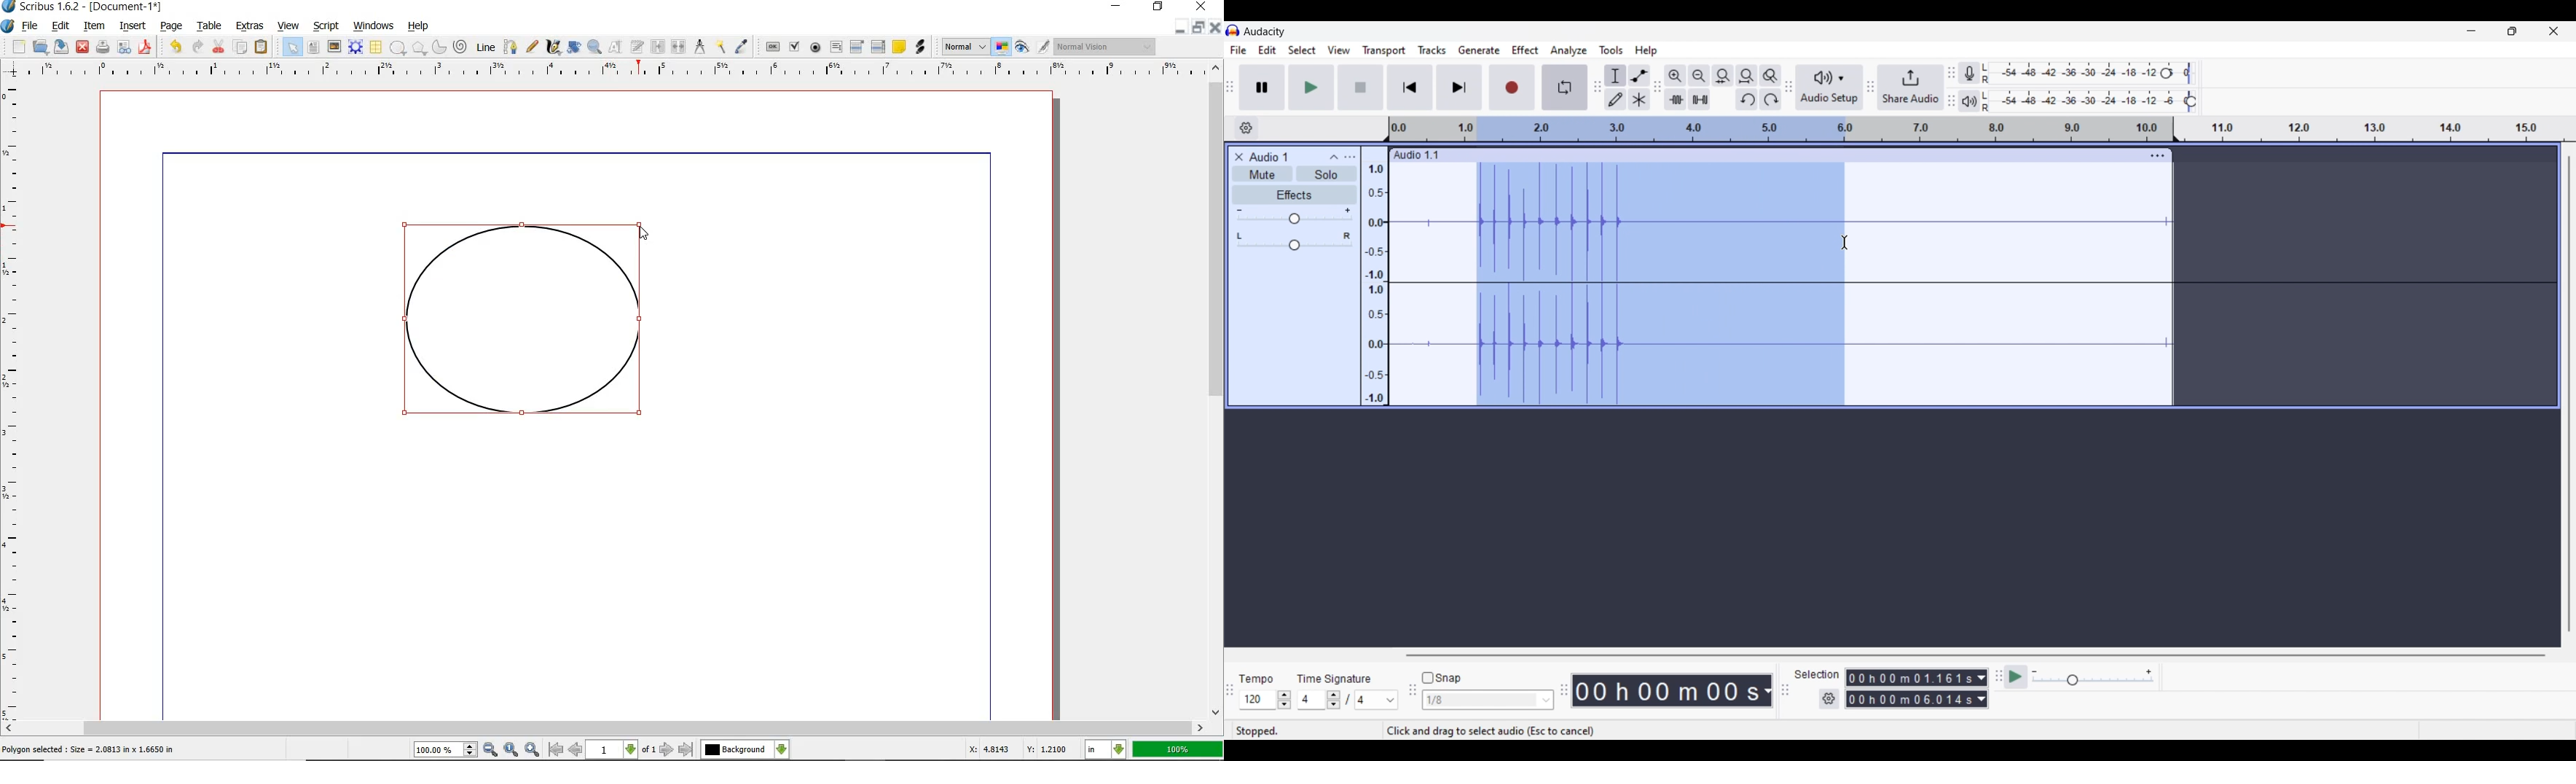 This screenshot has height=784, width=2576. What do you see at coordinates (438, 48) in the screenshot?
I see `ARC` at bounding box center [438, 48].